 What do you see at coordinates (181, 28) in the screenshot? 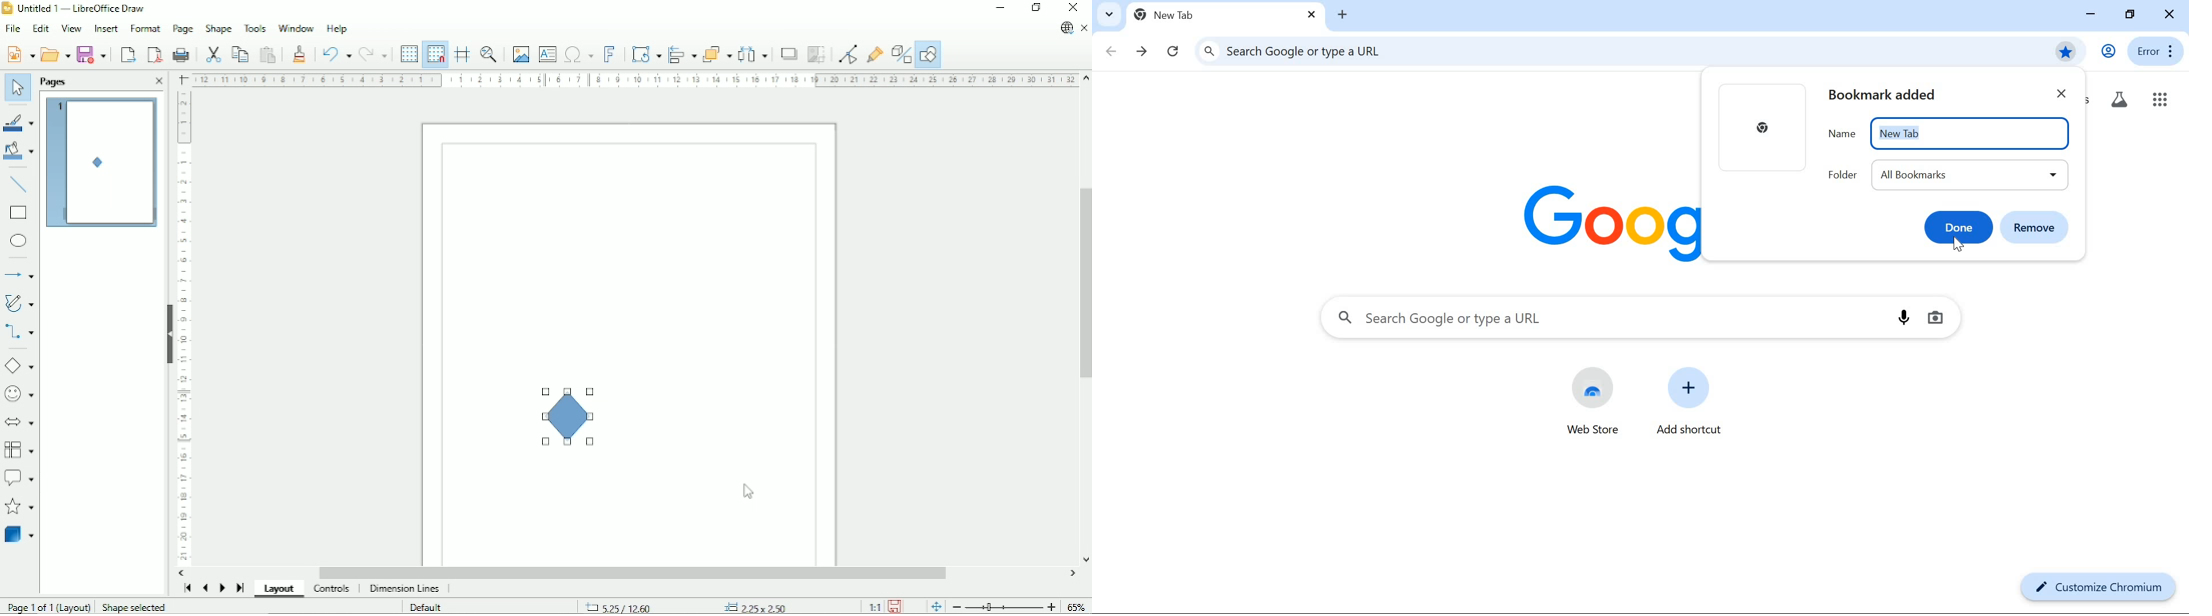
I see `Page` at bounding box center [181, 28].